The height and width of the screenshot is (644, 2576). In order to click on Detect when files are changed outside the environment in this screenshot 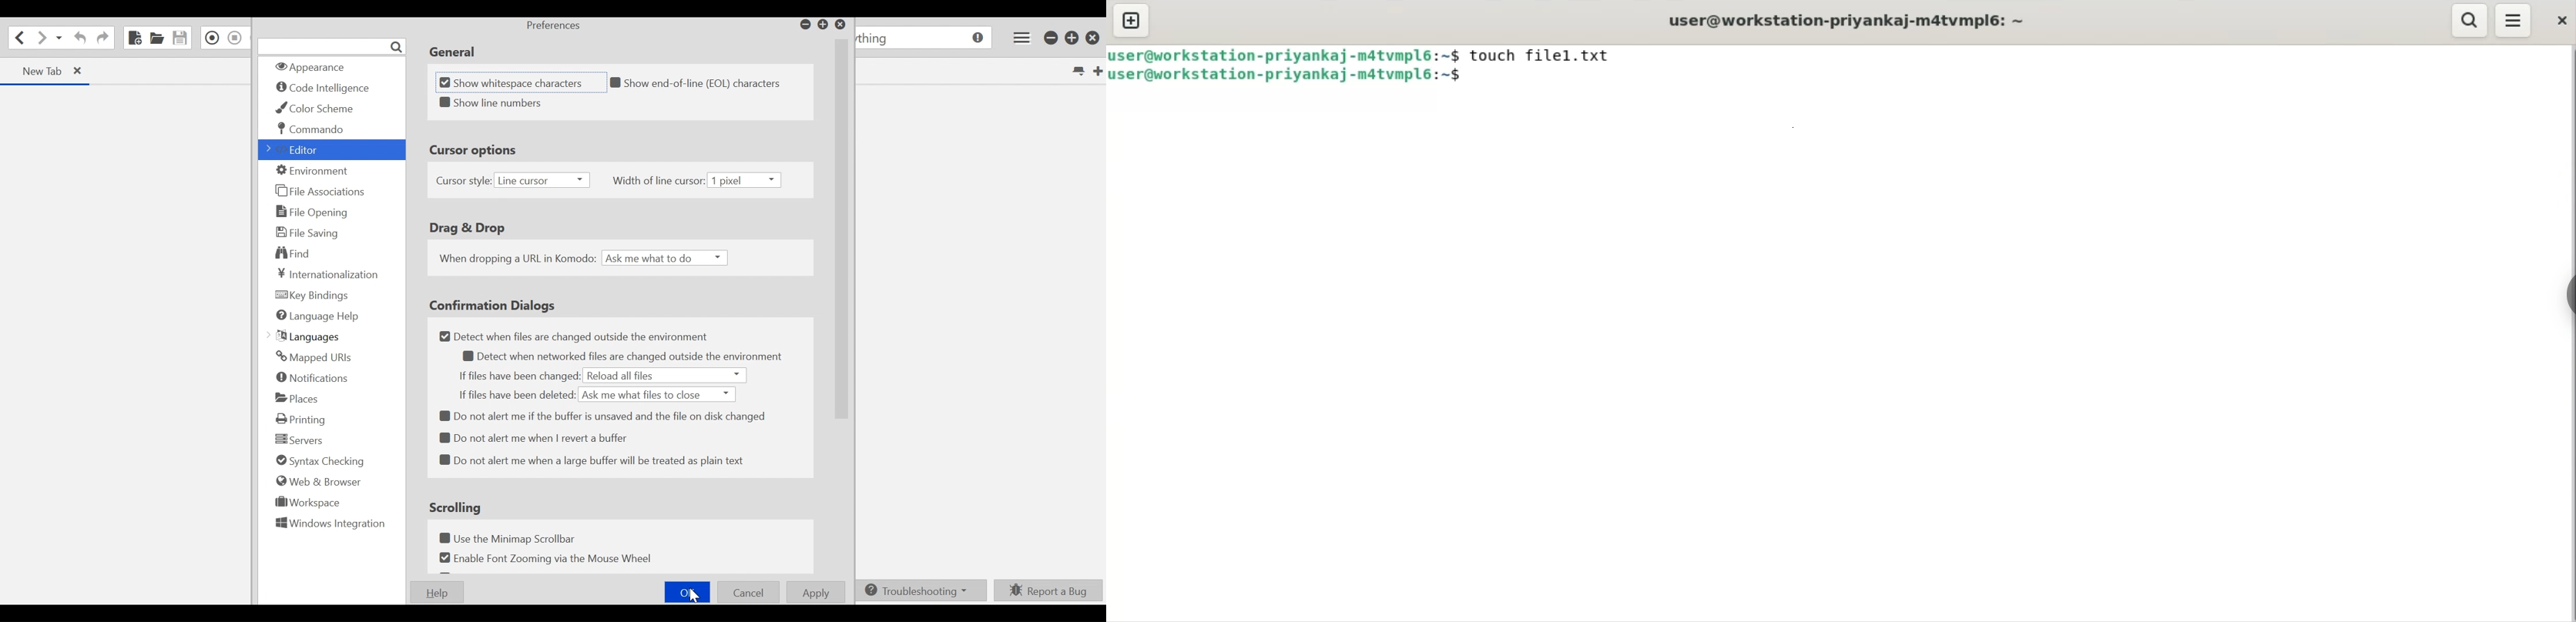, I will do `click(567, 336)`.